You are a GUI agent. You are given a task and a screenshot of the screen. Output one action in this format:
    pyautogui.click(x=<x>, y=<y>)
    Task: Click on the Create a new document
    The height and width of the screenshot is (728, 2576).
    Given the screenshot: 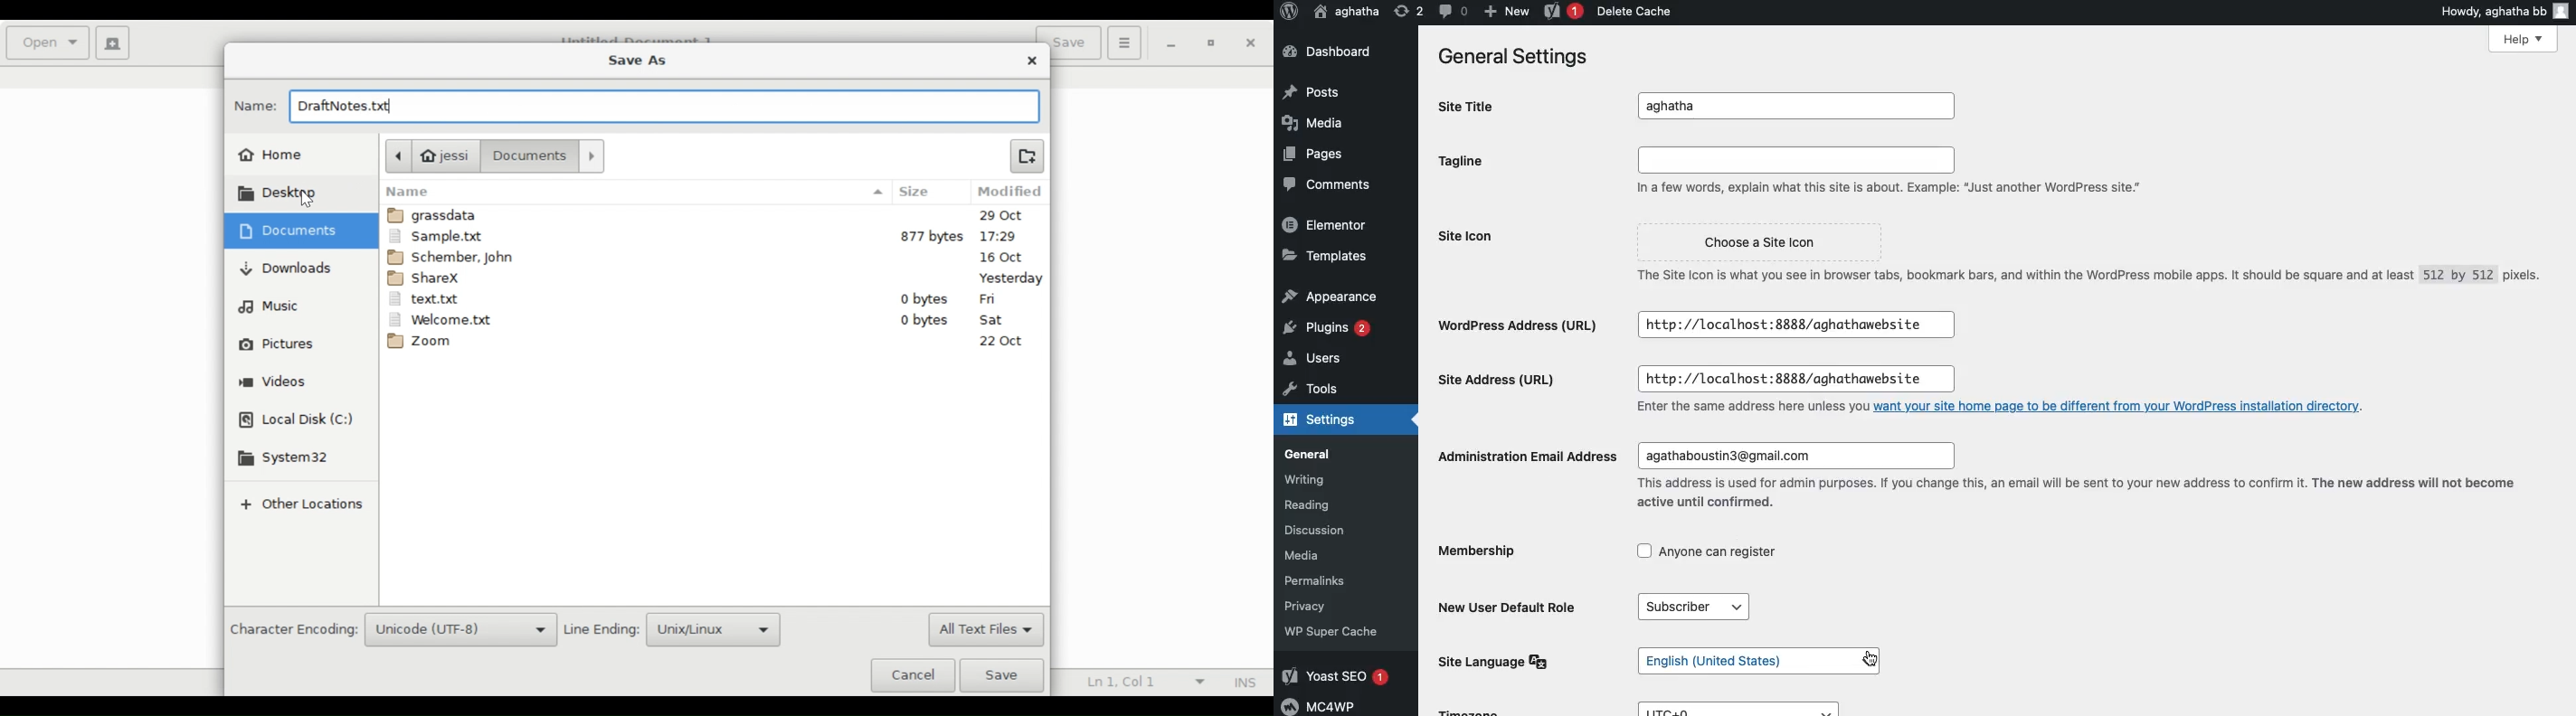 What is the action you would take?
    pyautogui.click(x=113, y=43)
    